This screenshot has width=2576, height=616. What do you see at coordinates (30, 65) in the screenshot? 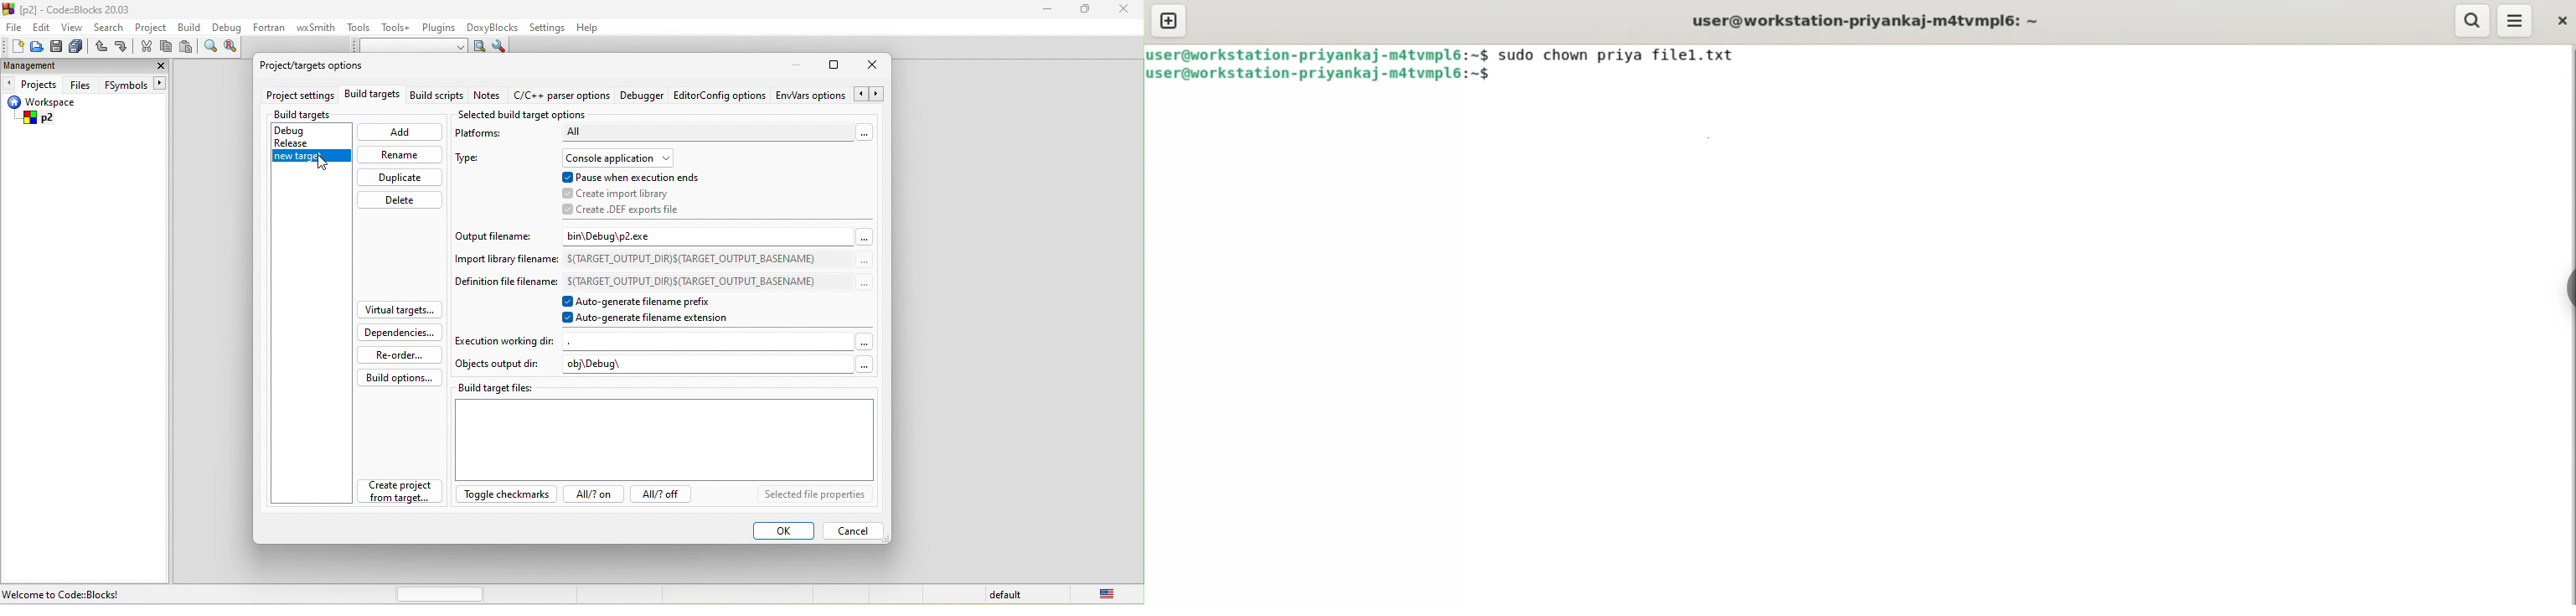
I see `management` at bounding box center [30, 65].